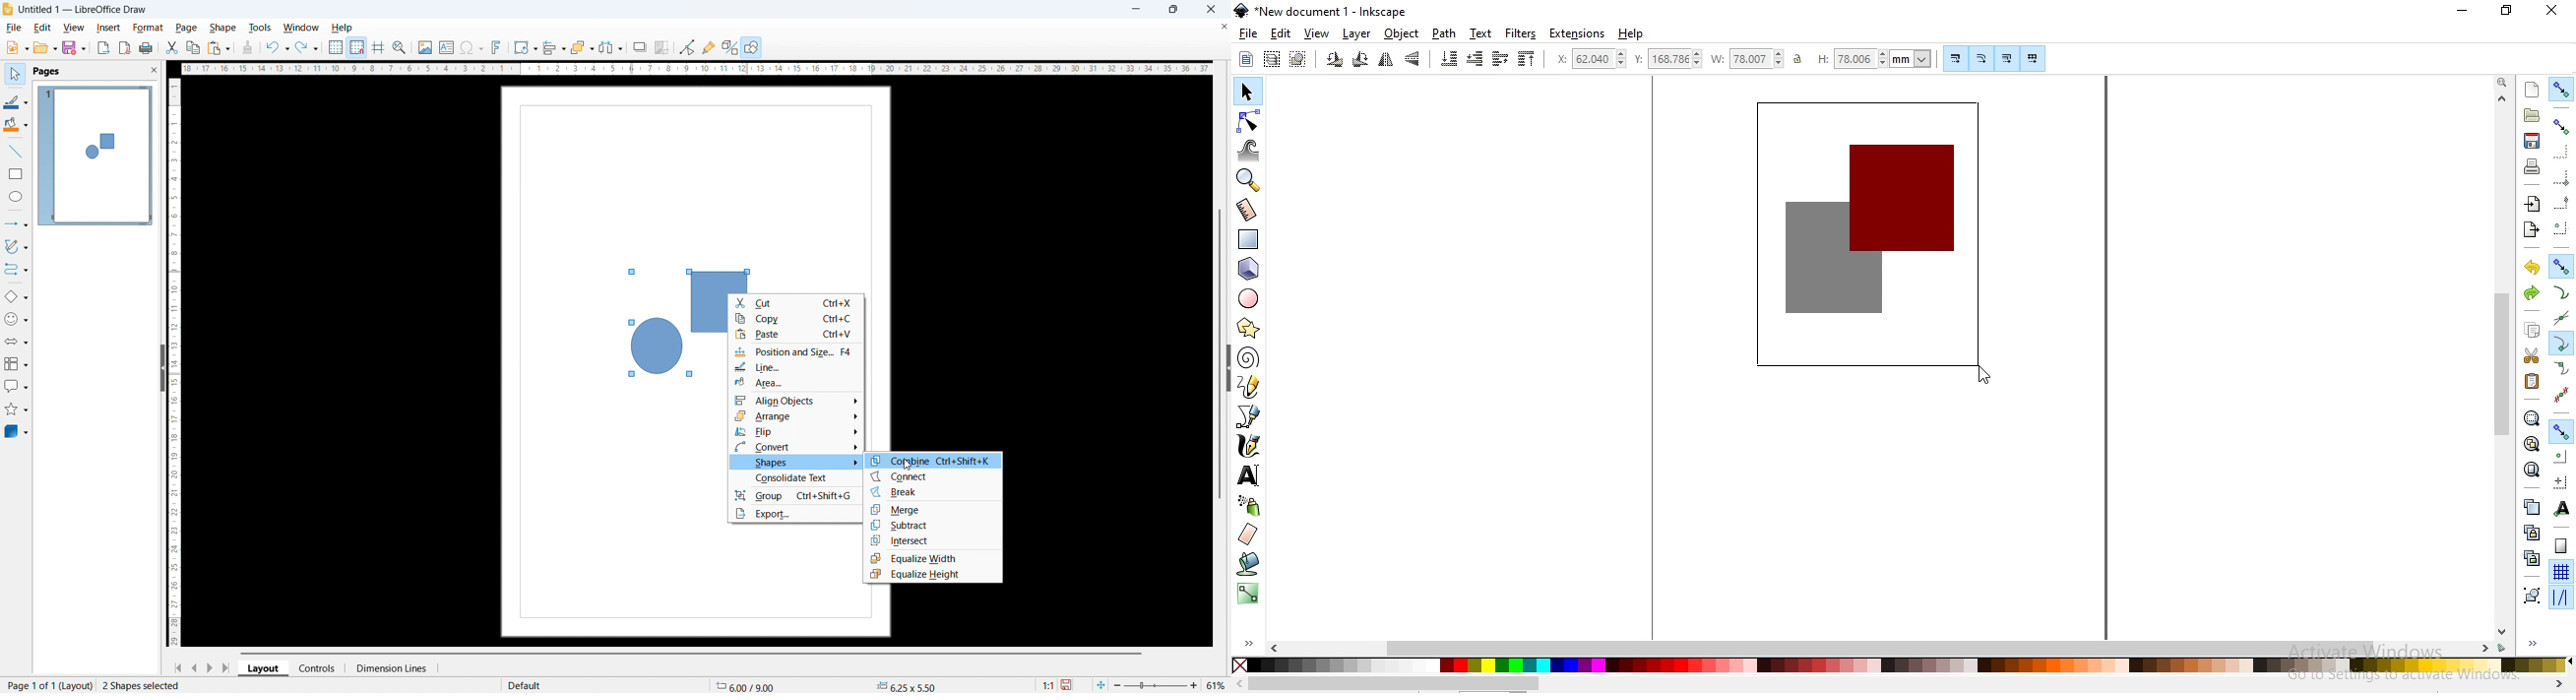 This screenshot has height=700, width=2576. I want to click on vertical scrollbar, so click(1220, 352).